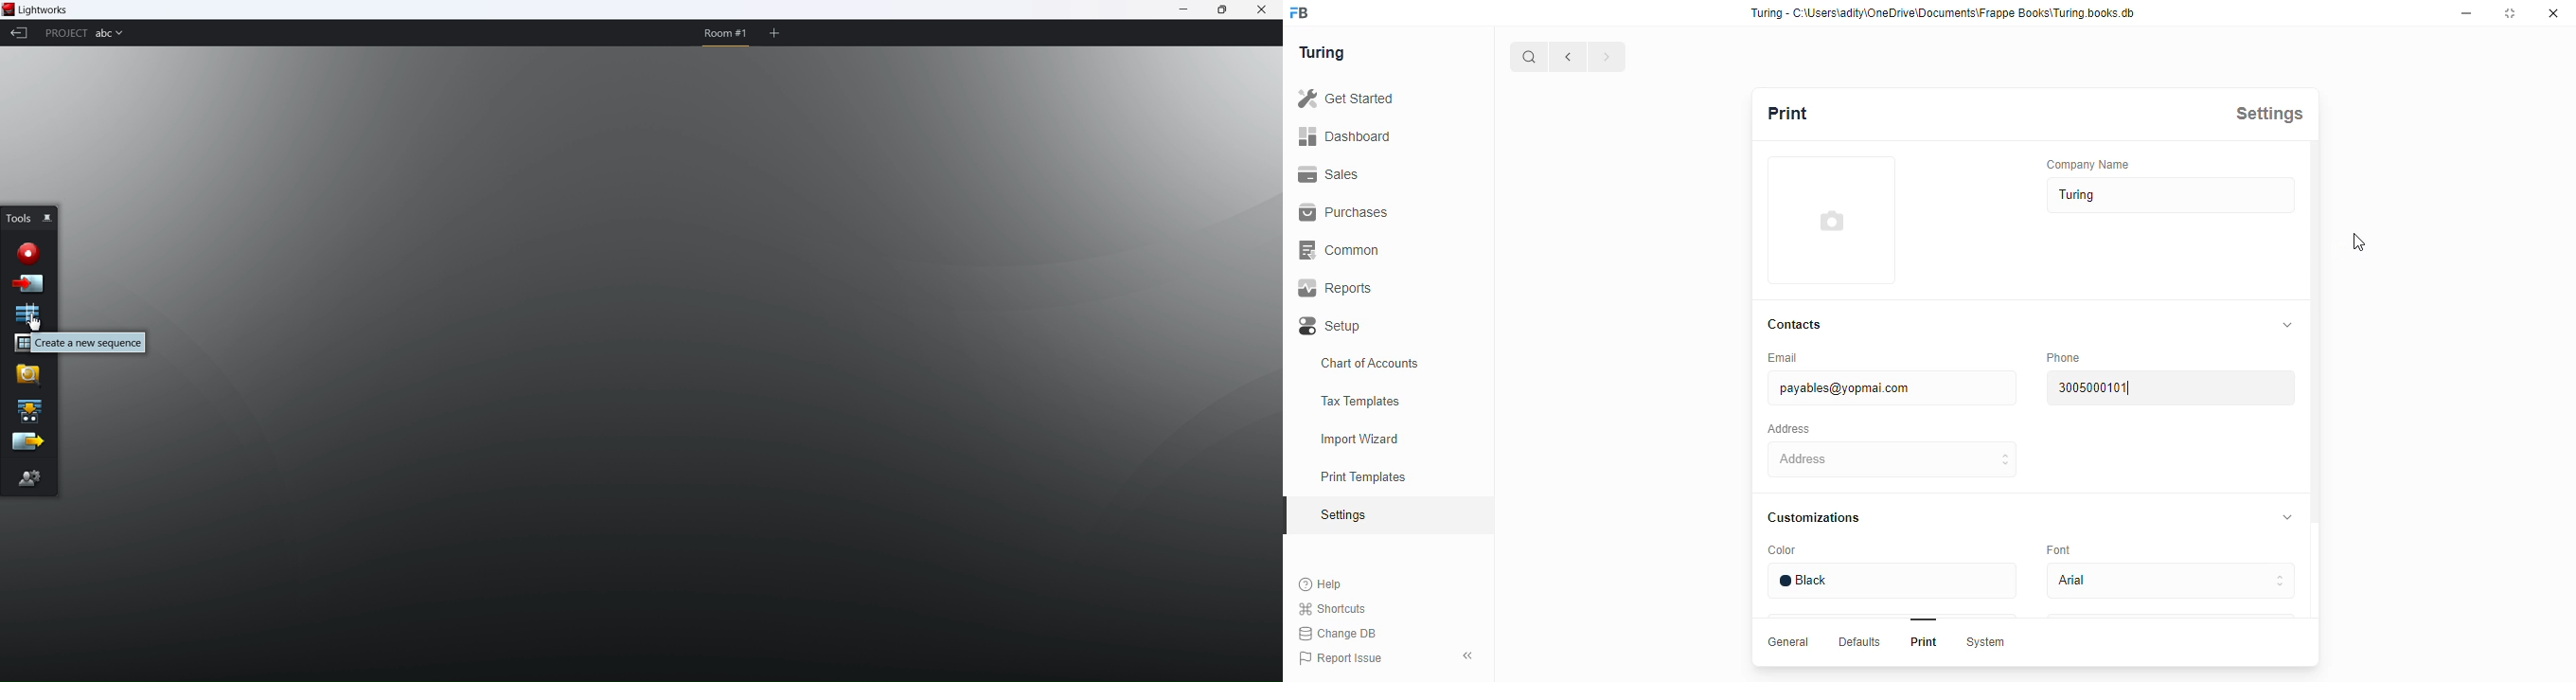  Describe the element at coordinates (1227, 11) in the screenshot. I see `maximize` at that location.